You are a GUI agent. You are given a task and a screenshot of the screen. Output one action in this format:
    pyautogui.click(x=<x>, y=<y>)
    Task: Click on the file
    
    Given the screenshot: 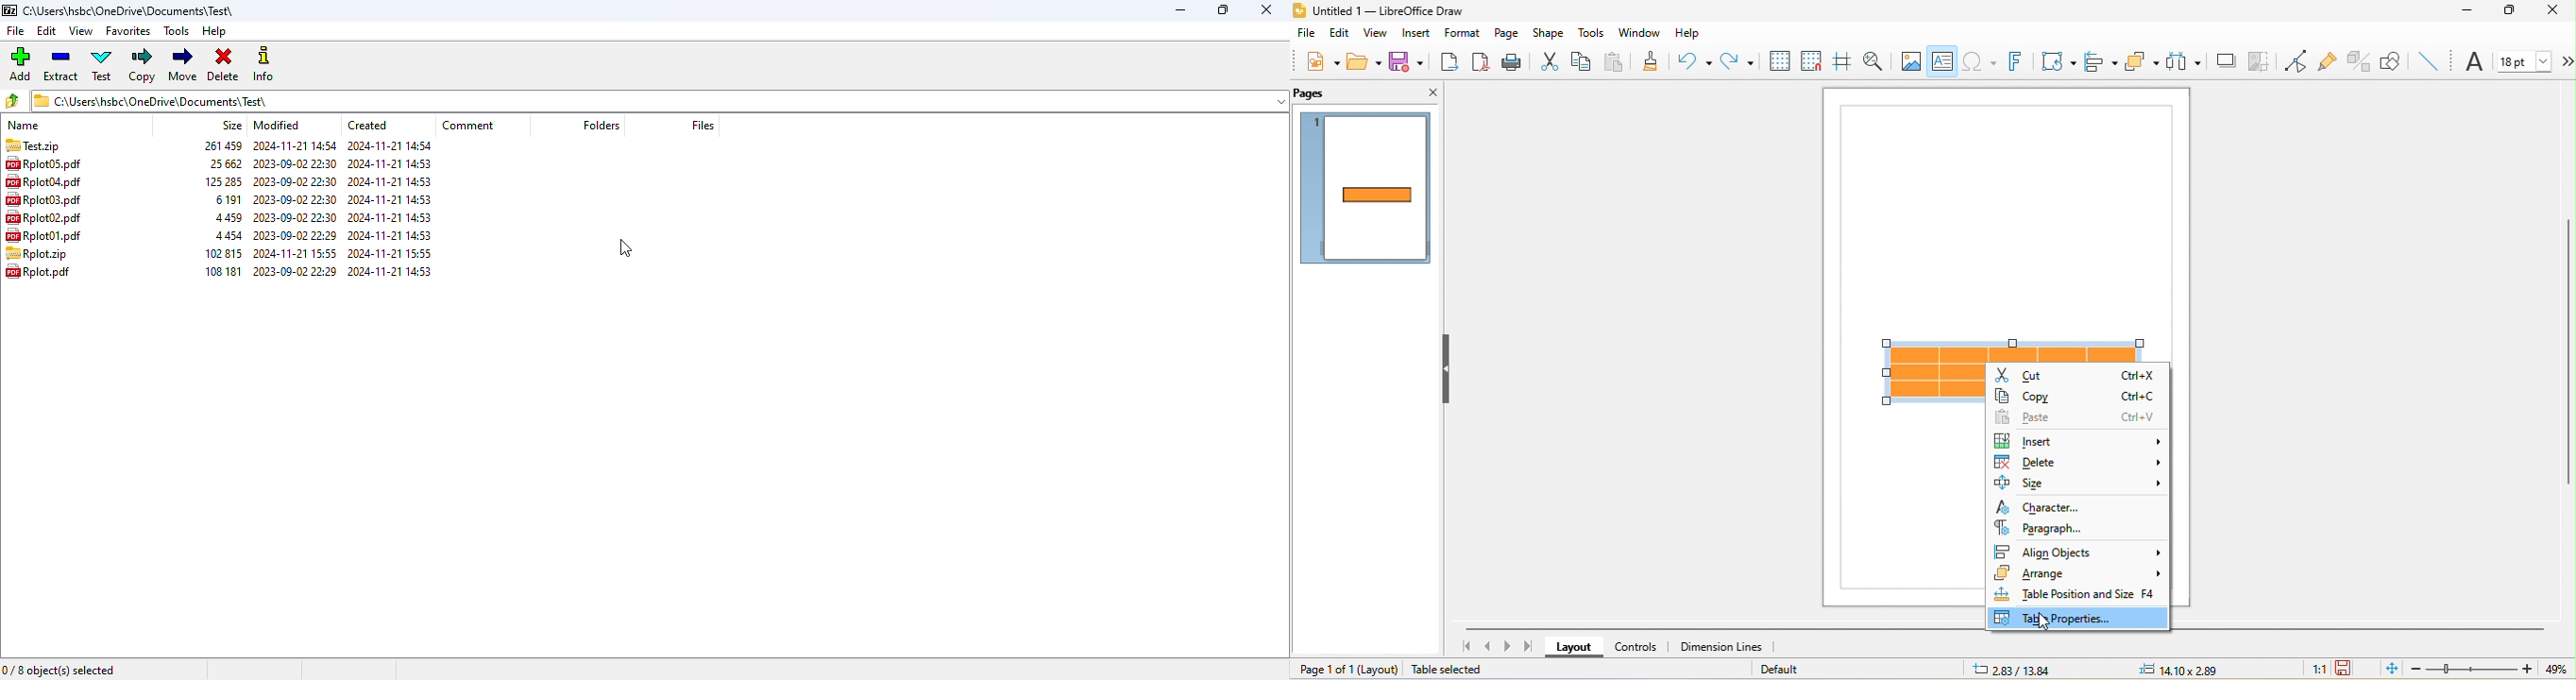 What is the action you would take?
    pyautogui.click(x=1303, y=33)
    